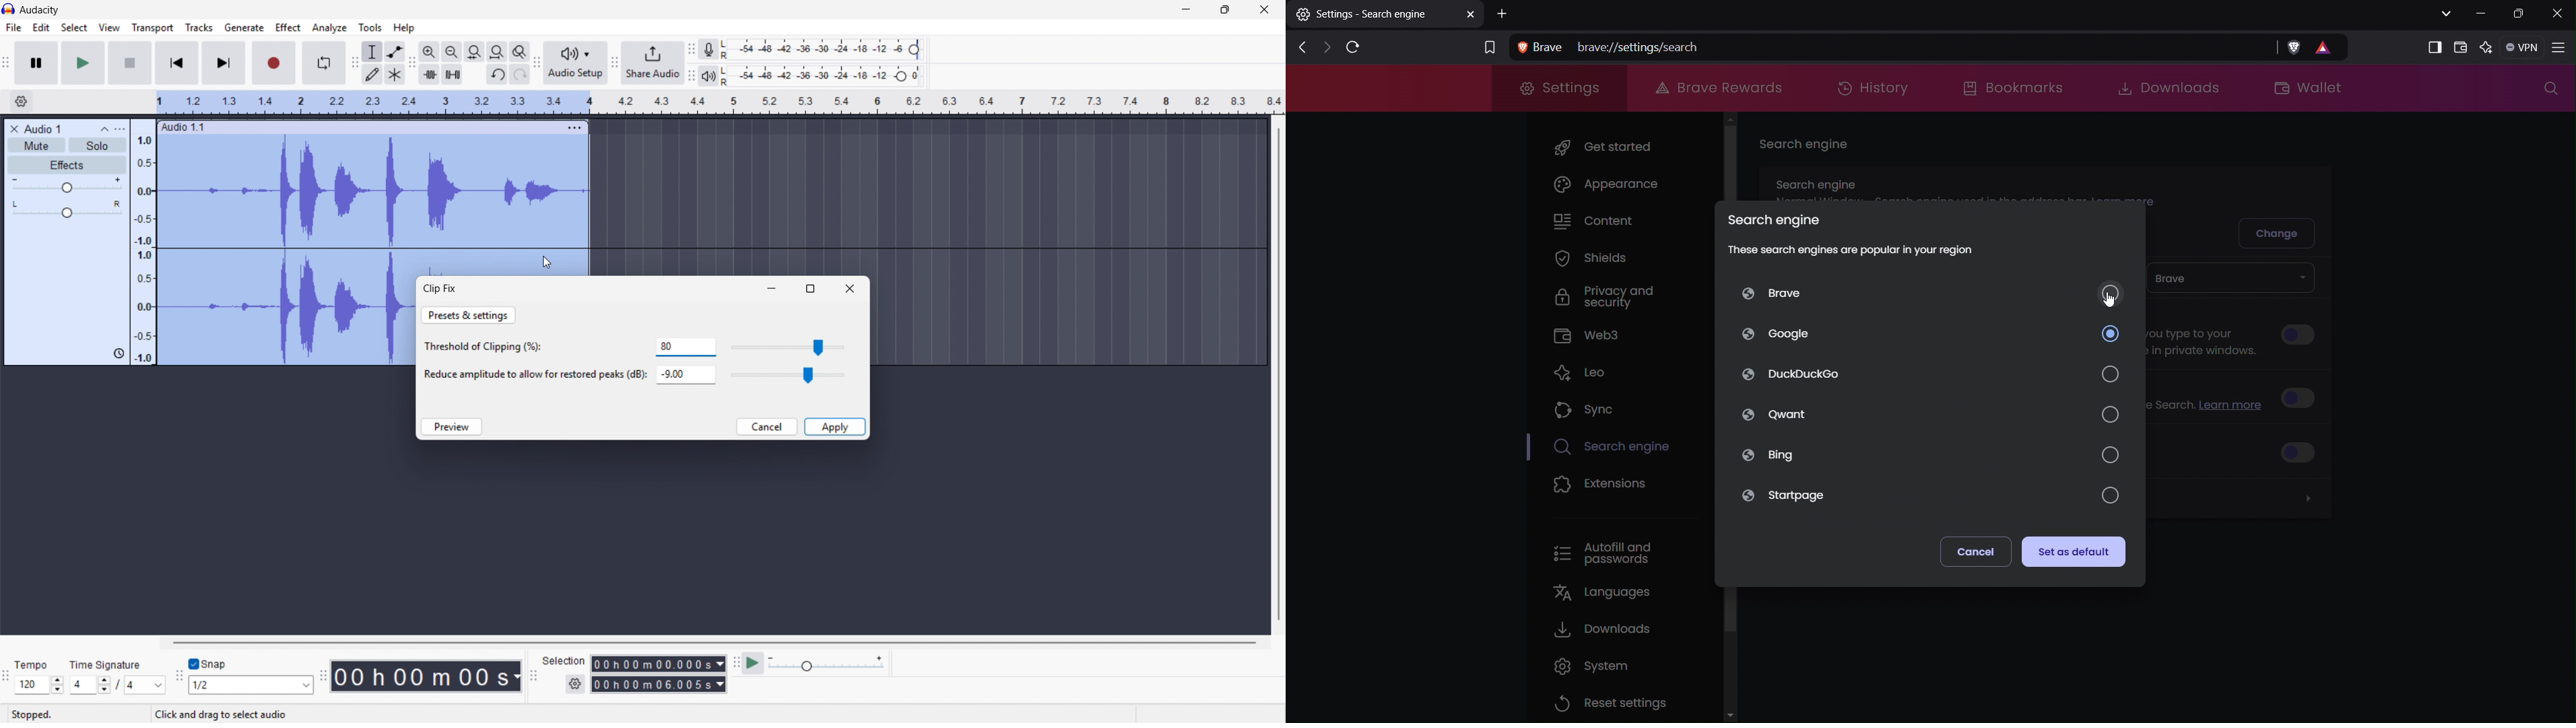  What do you see at coordinates (686, 347) in the screenshot?
I see `Threshold of clipping` at bounding box center [686, 347].